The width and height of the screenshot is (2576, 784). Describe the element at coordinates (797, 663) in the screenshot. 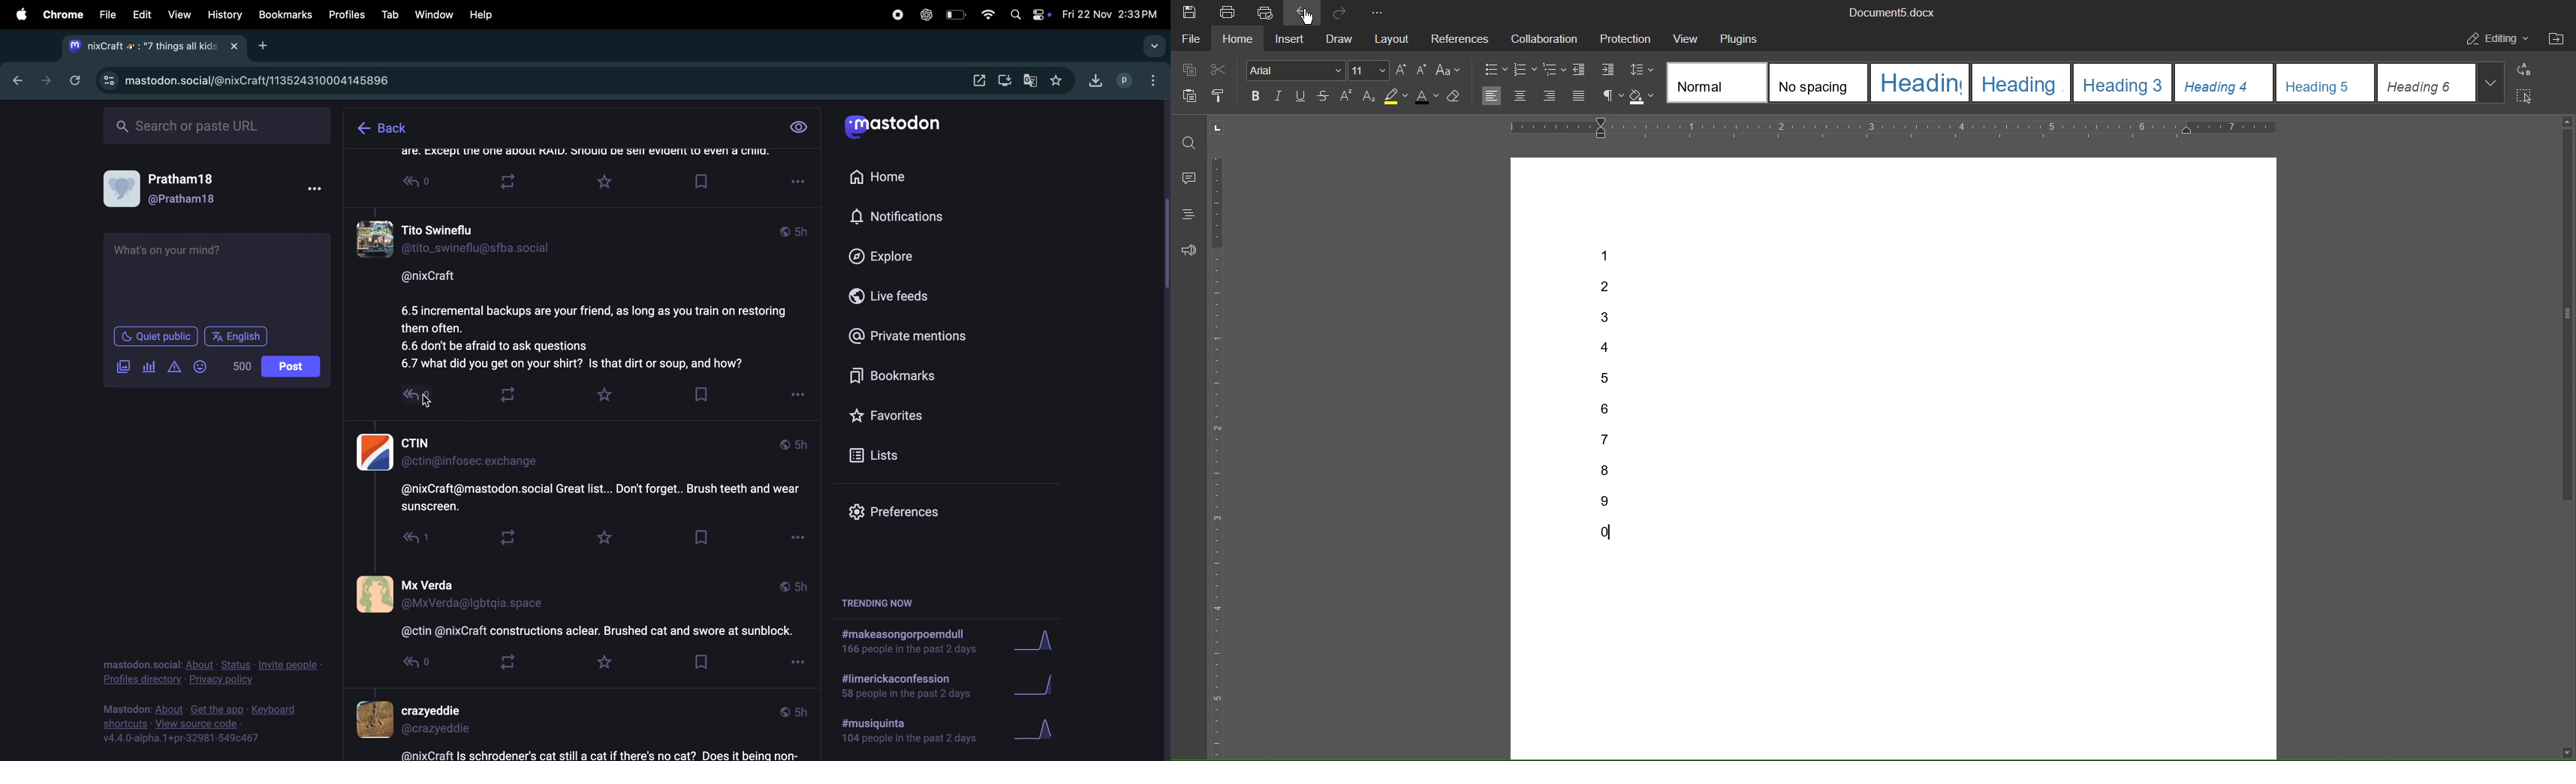

I see `options` at that location.